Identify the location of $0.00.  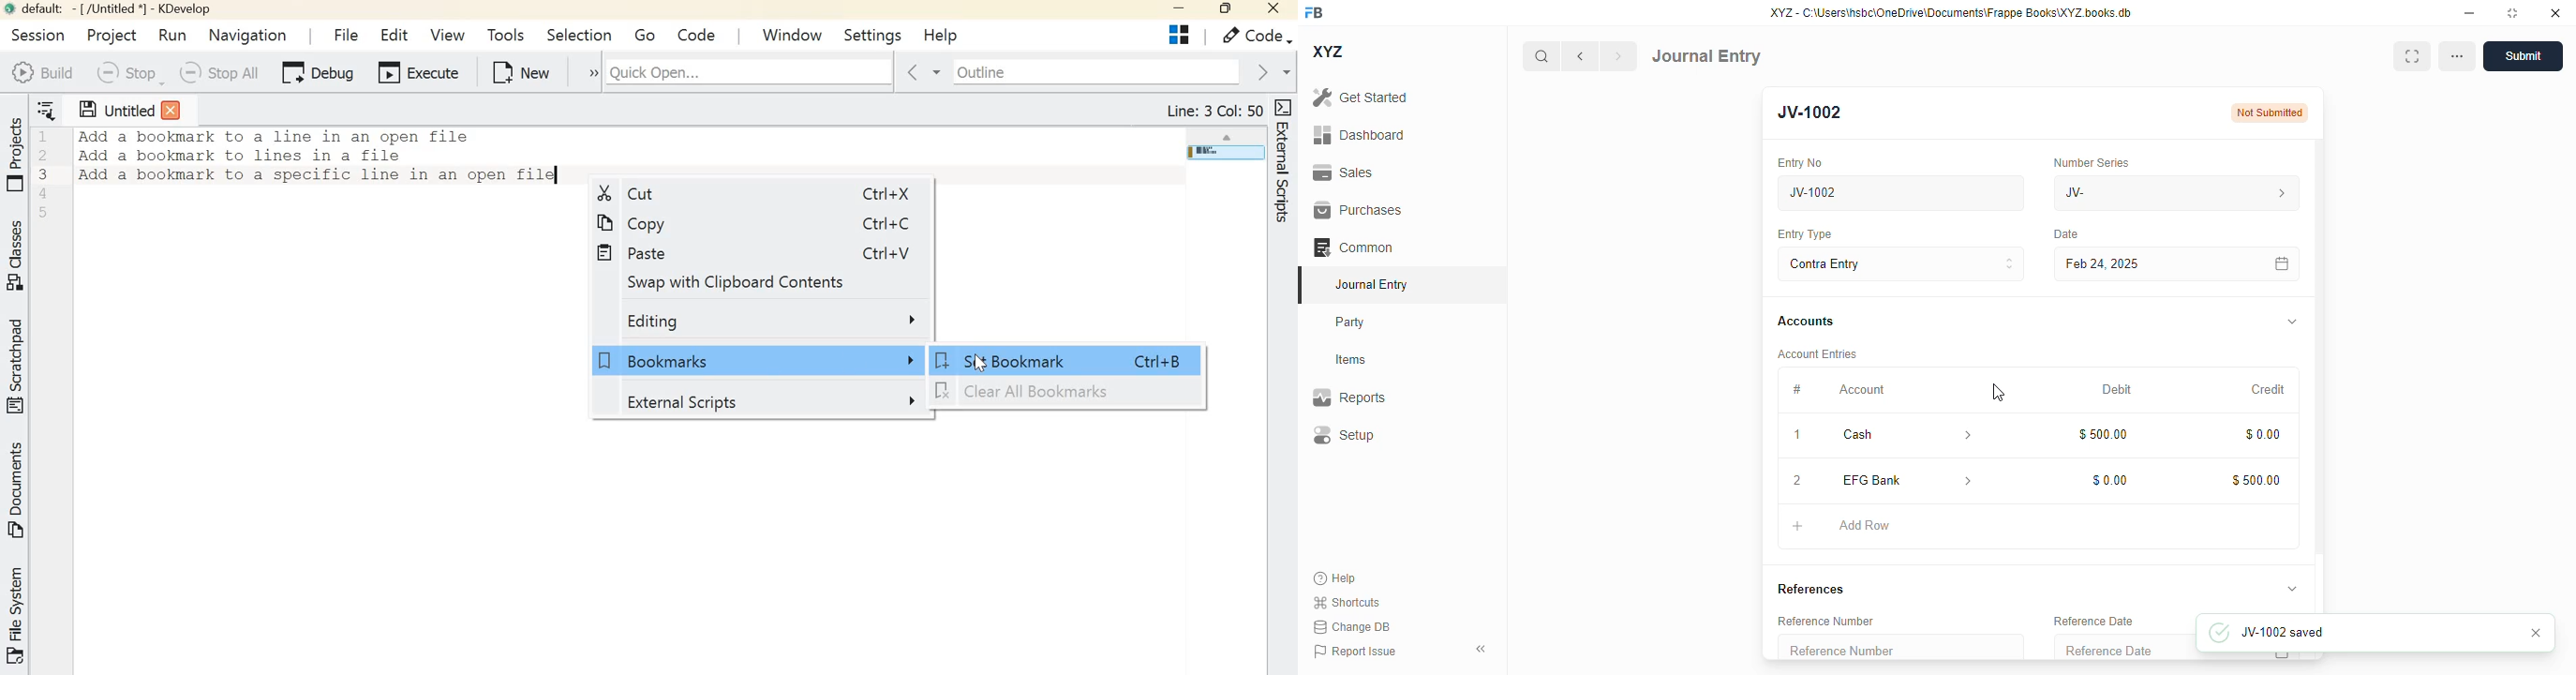
(2265, 435).